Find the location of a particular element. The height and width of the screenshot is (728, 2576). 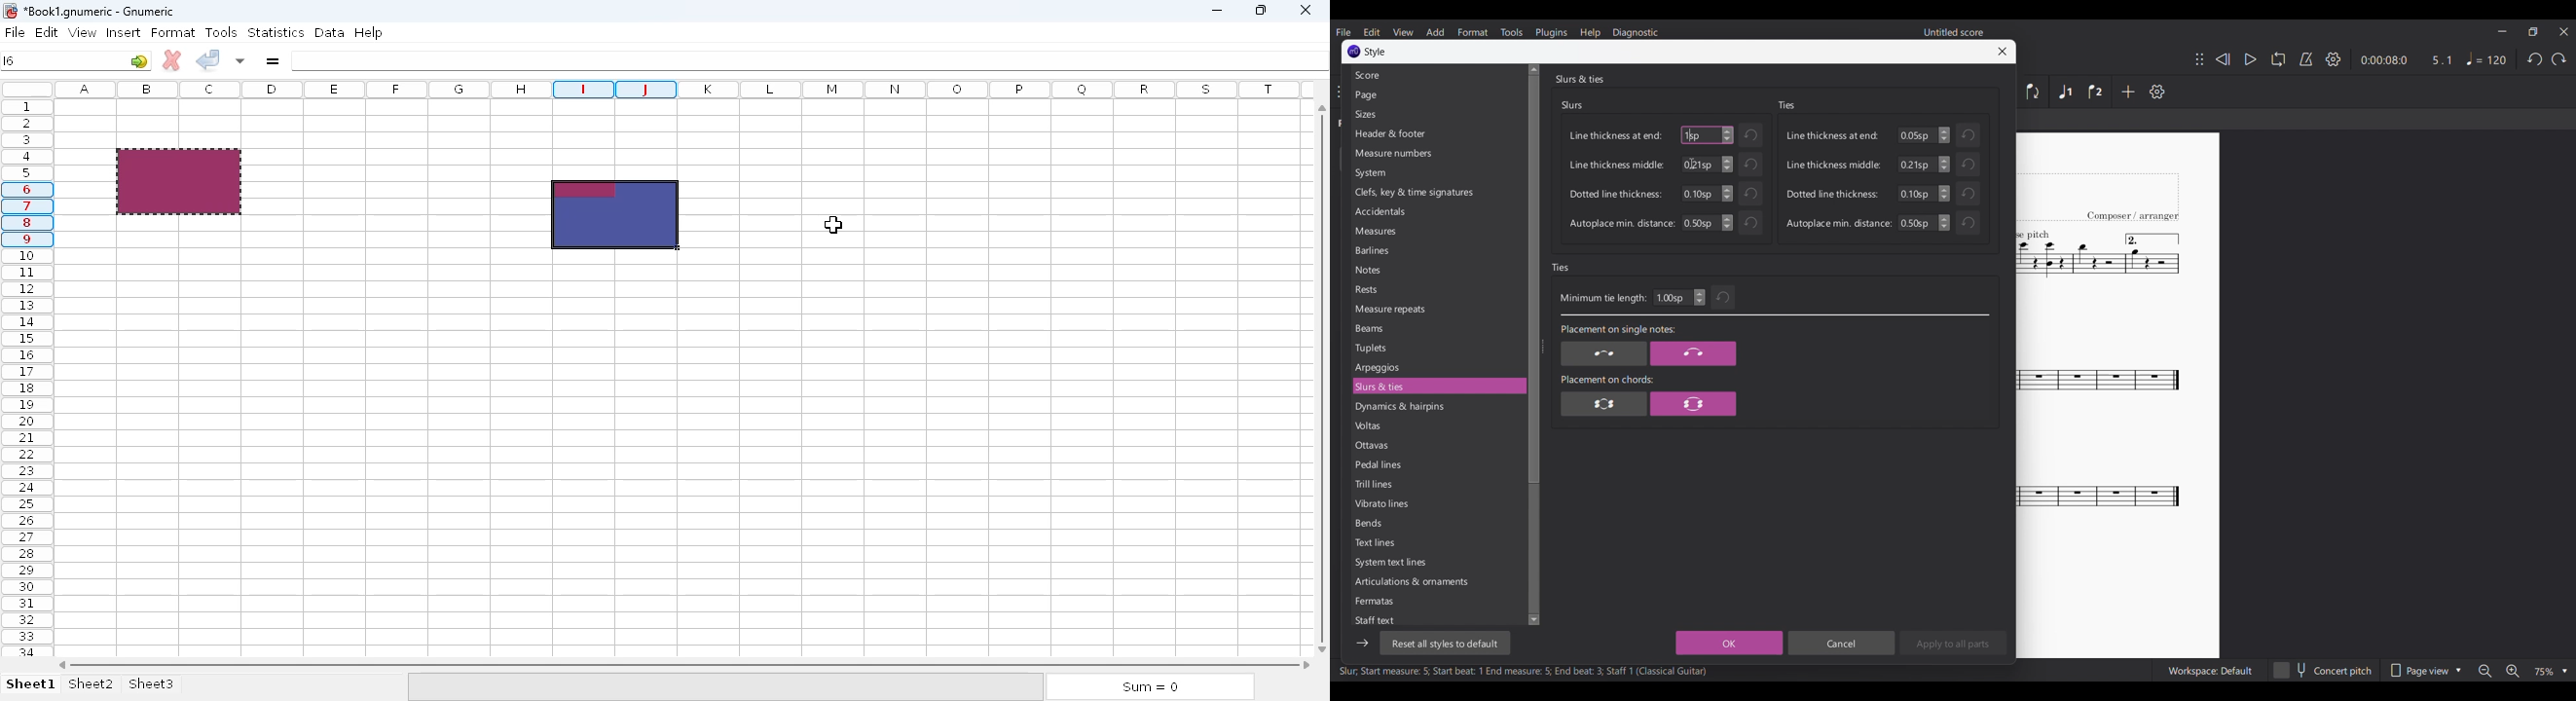

Undo is located at coordinates (1751, 135).